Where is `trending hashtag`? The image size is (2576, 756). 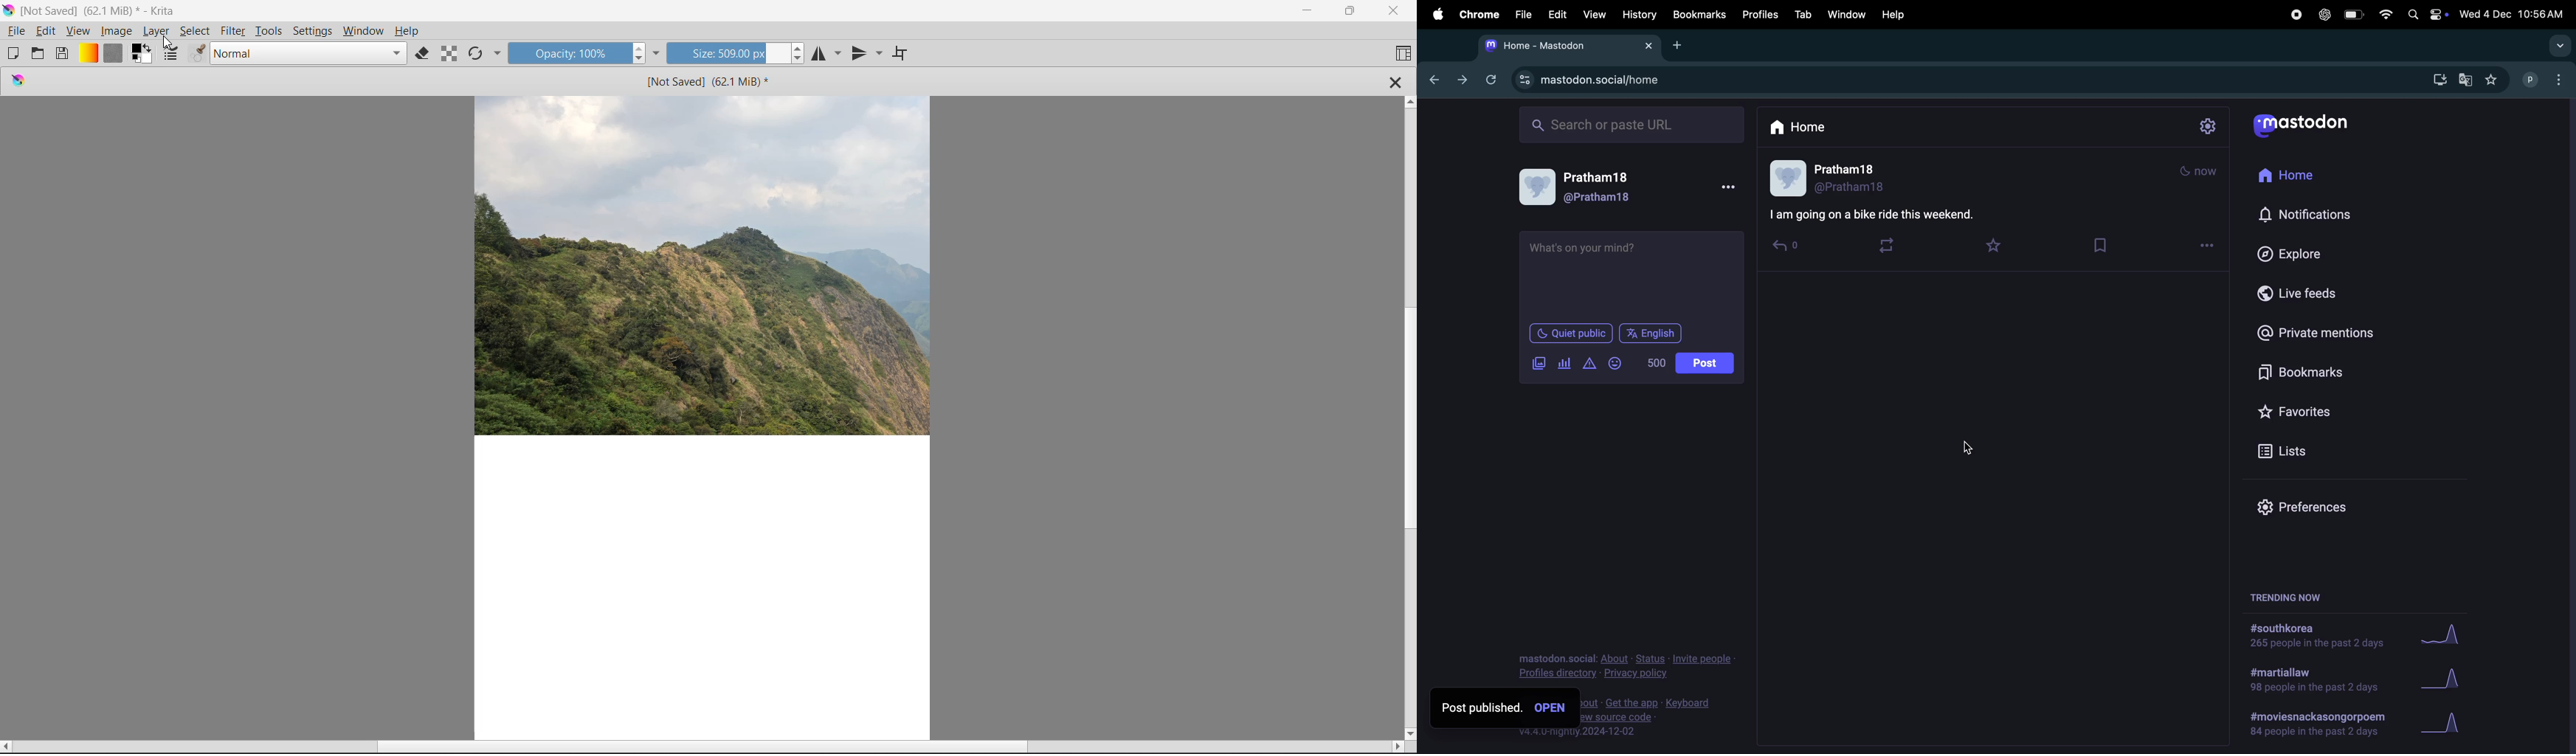
trending hashtag is located at coordinates (2315, 728).